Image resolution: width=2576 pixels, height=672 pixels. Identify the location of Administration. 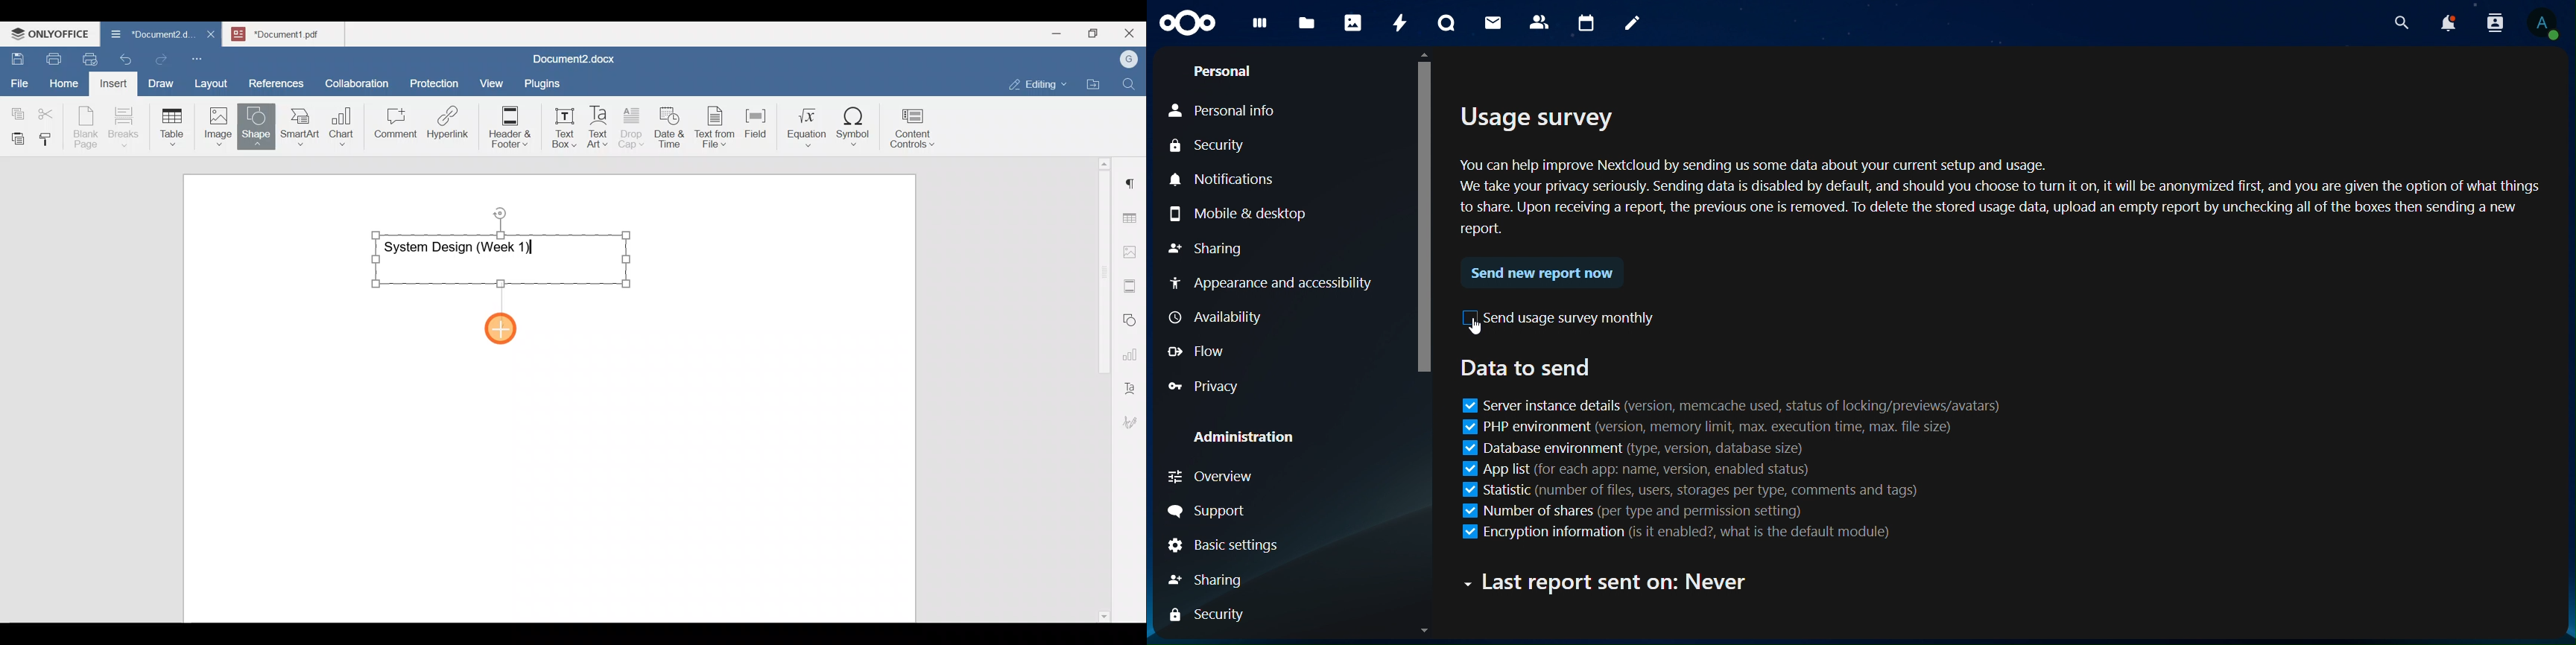
(1247, 438).